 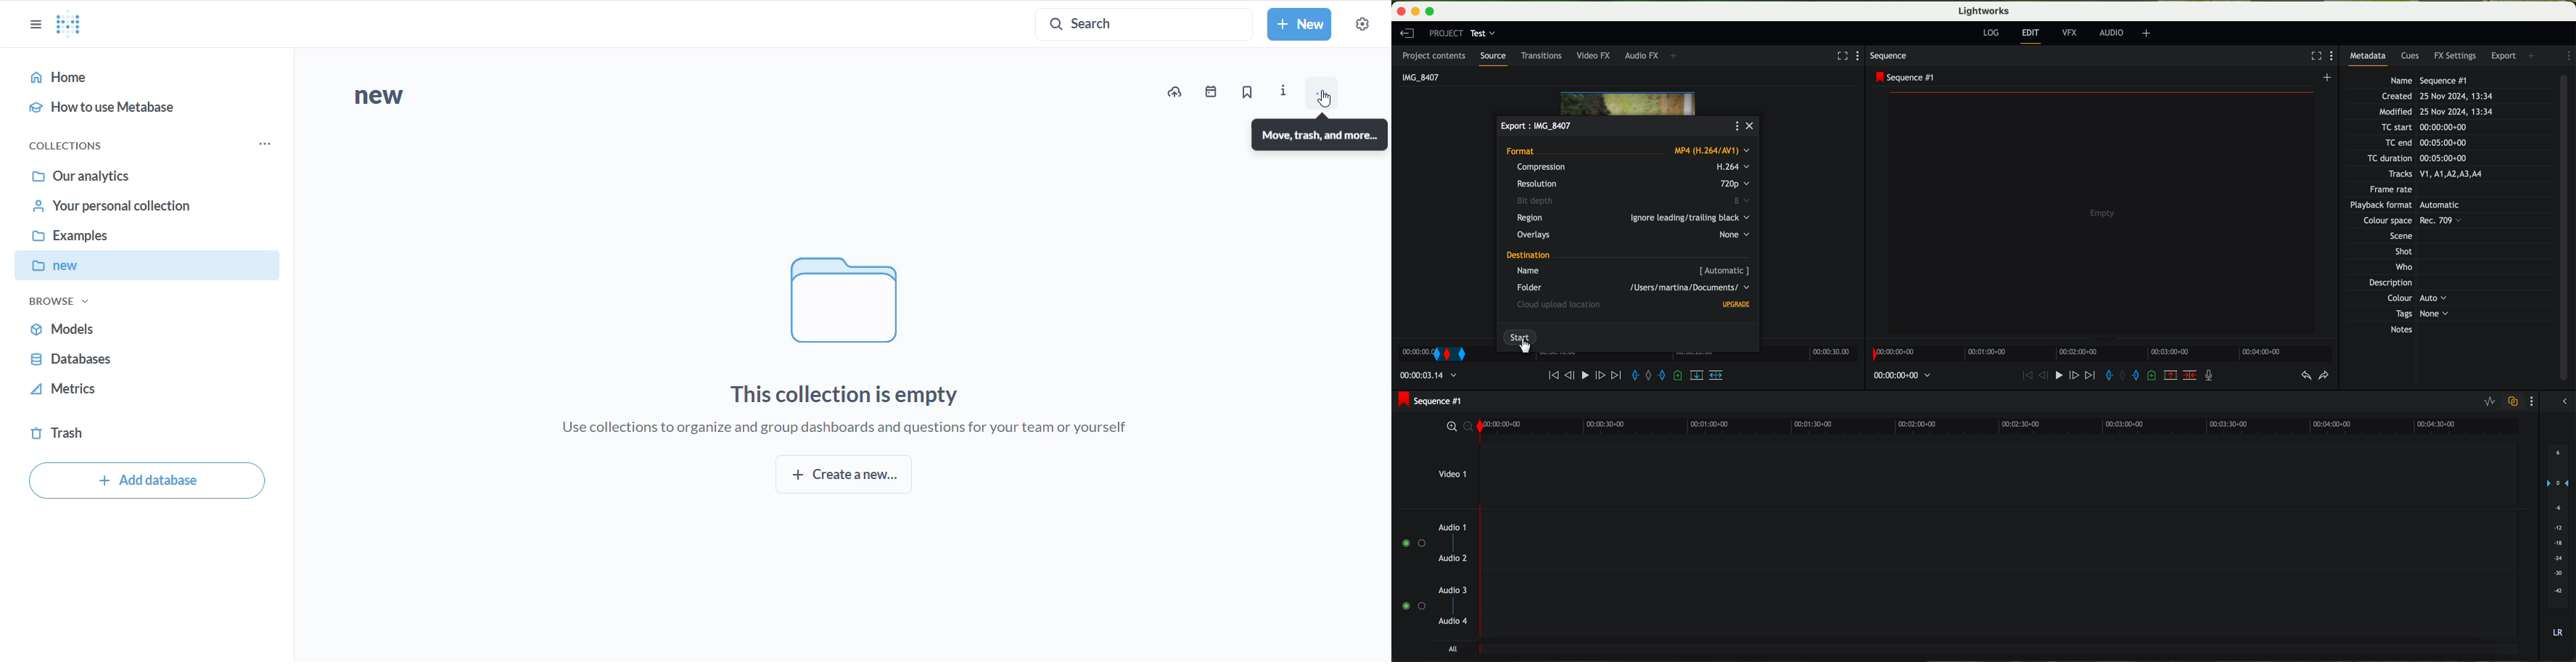 I want to click on zoom out, so click(x=1468, y=428).